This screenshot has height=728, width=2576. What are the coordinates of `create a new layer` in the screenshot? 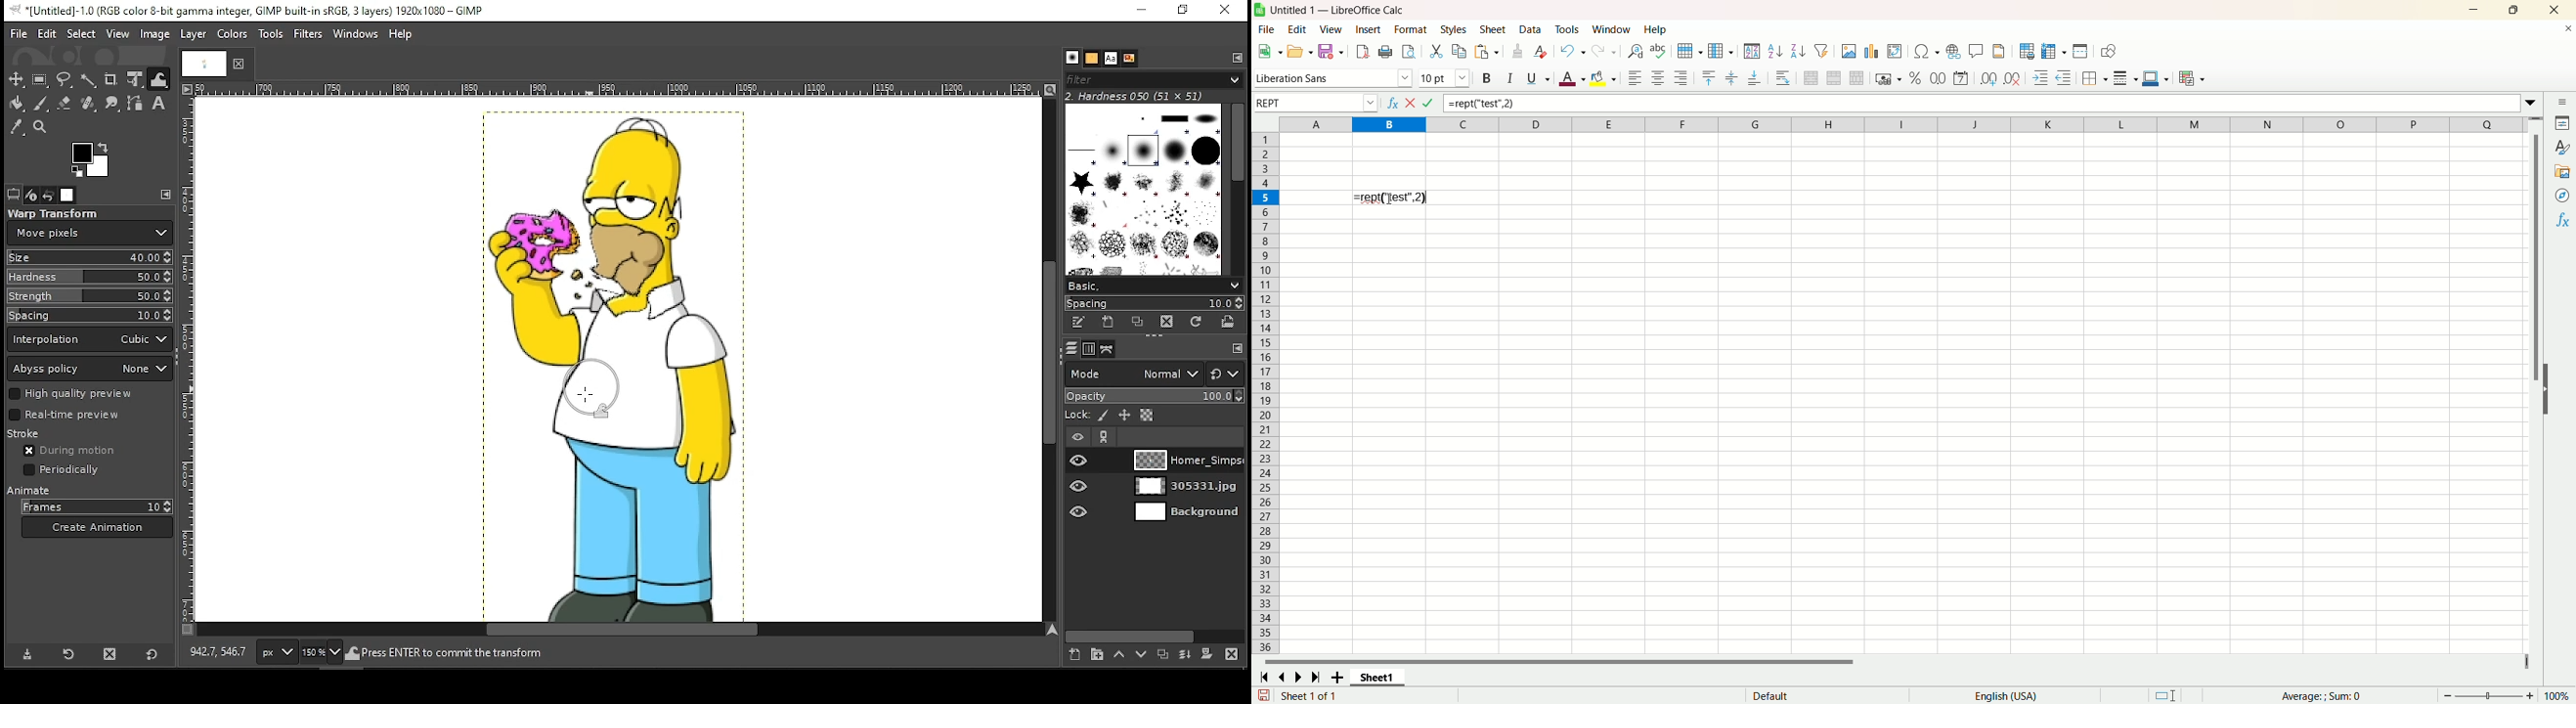 It's located at (1076, 656).